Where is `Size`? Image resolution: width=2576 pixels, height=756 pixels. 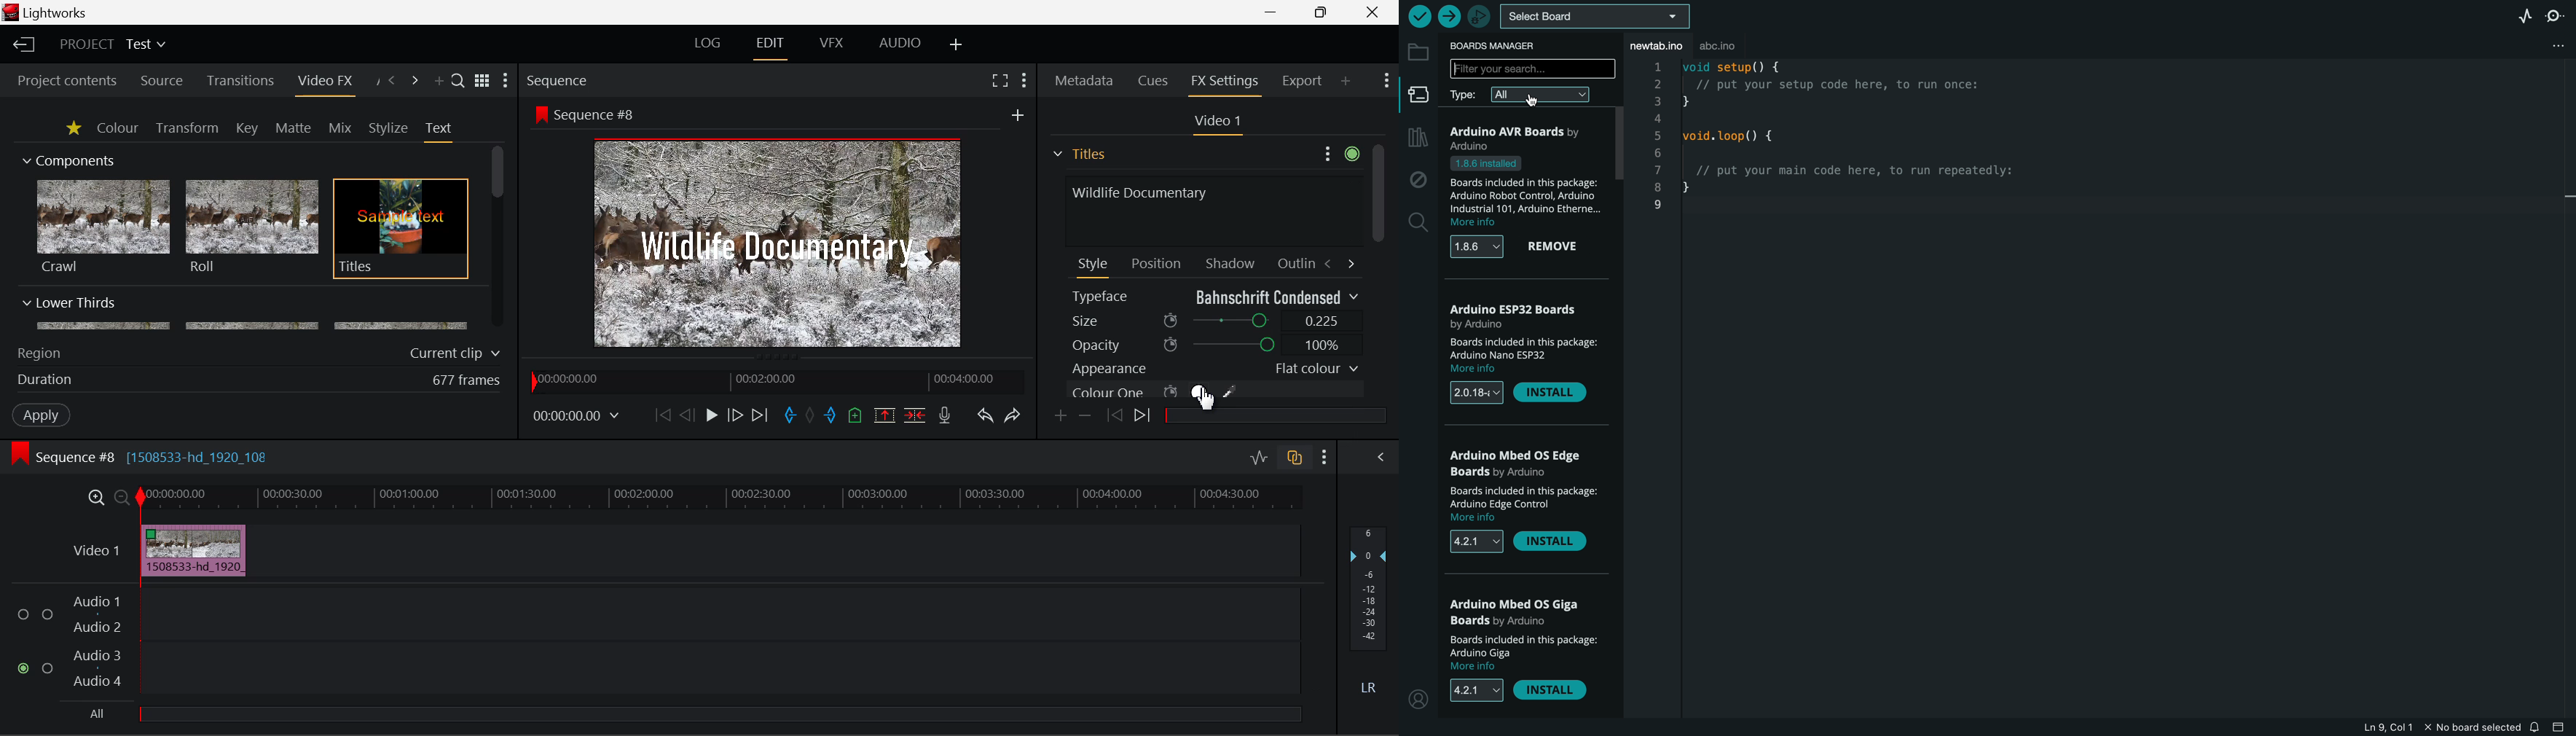
Size is located at coordinates (1217, 319).